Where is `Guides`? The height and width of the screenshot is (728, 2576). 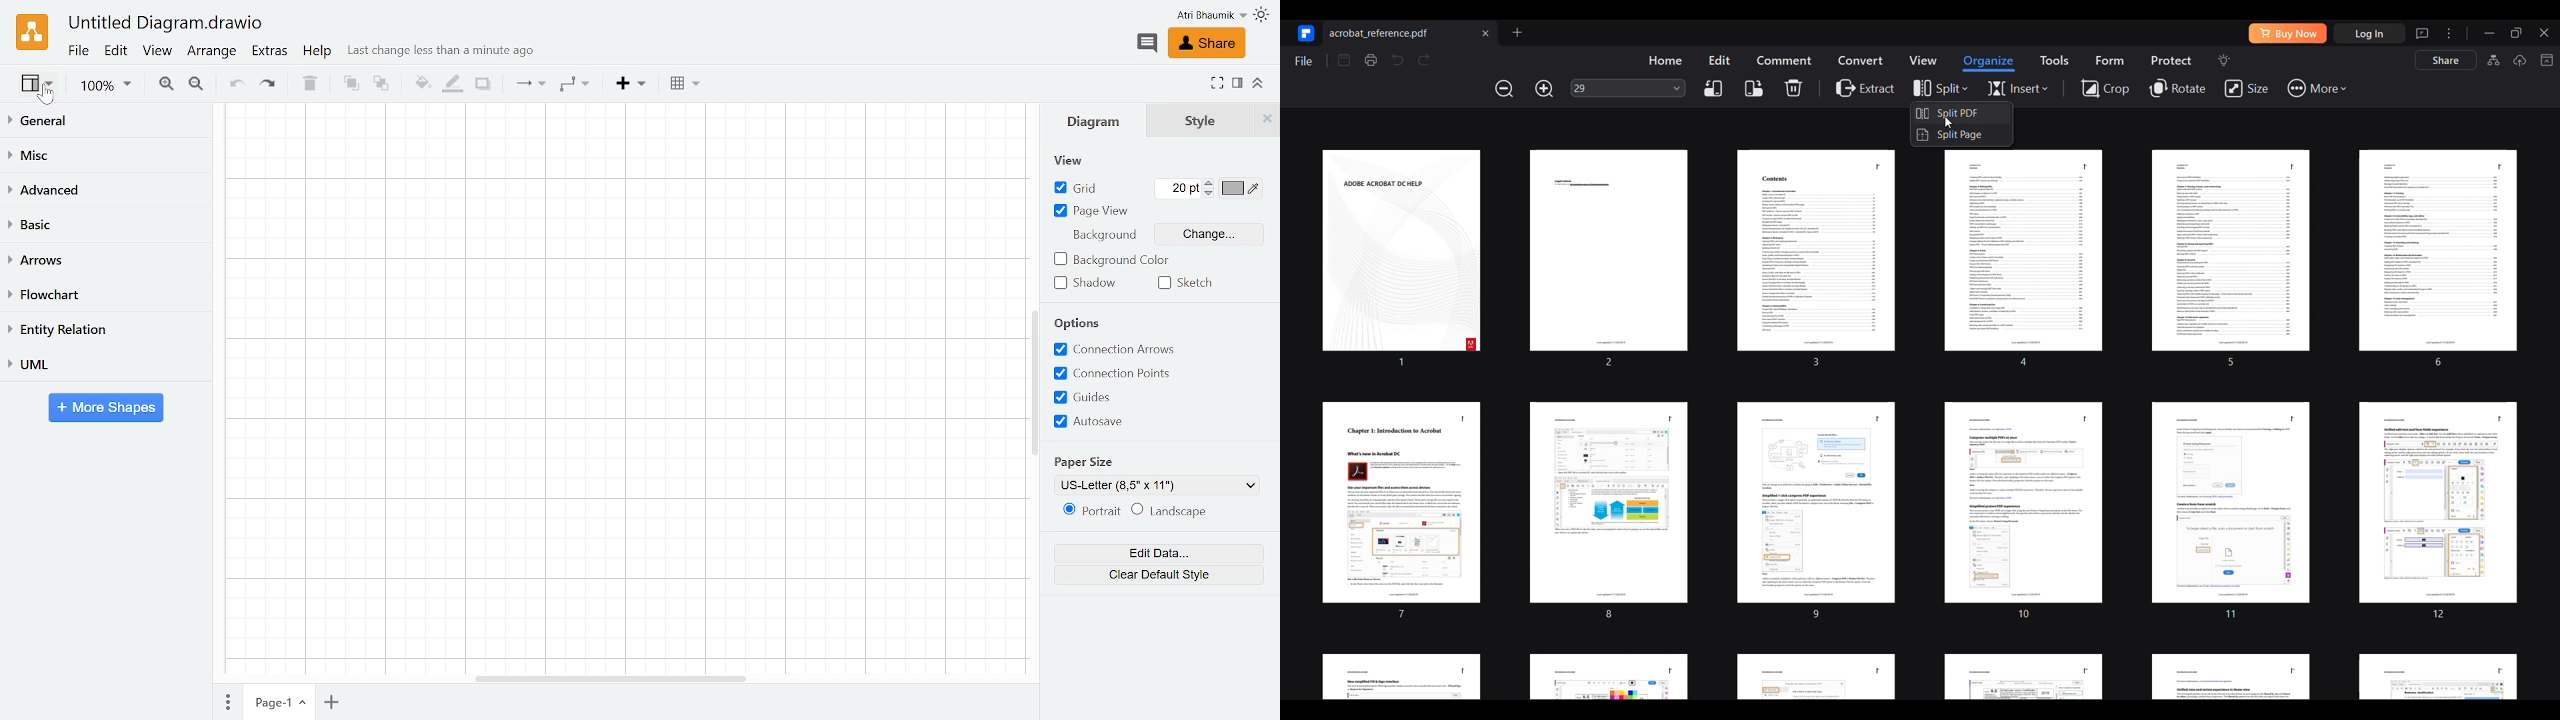
Guides is located at coordinates (1121, 398).